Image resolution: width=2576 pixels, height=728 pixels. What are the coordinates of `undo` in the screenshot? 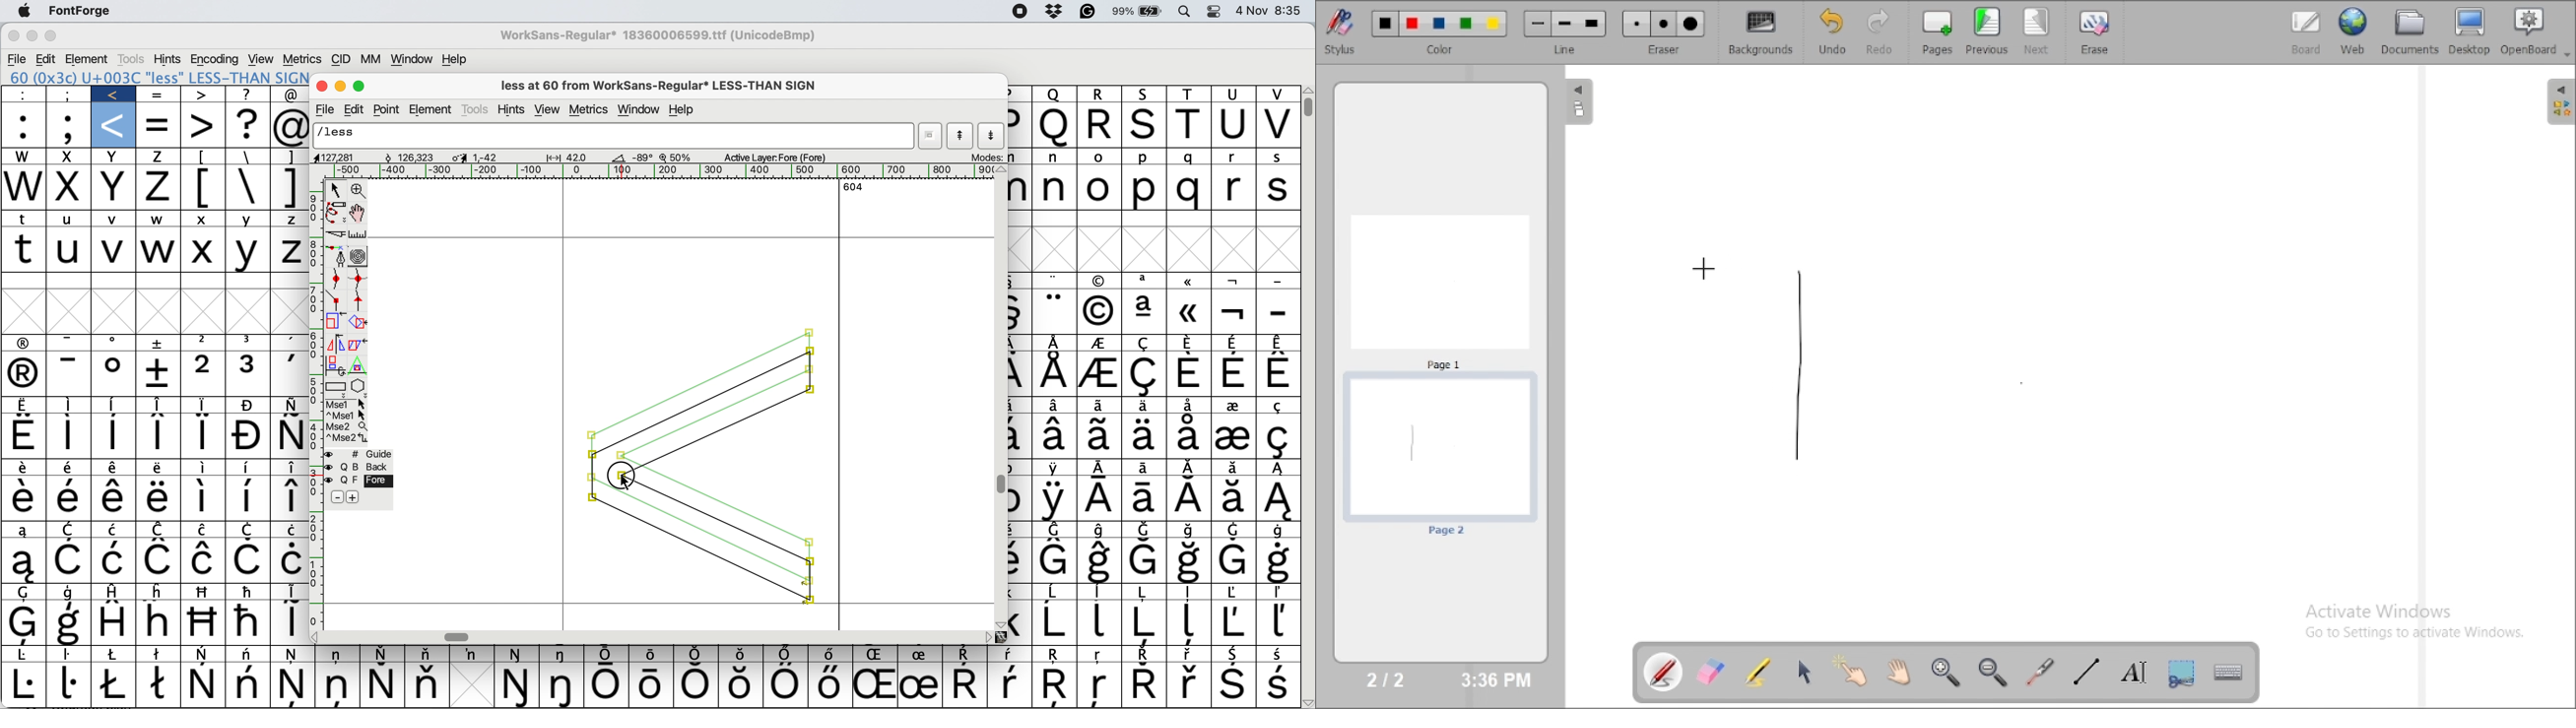 It's located at (1831, 32).